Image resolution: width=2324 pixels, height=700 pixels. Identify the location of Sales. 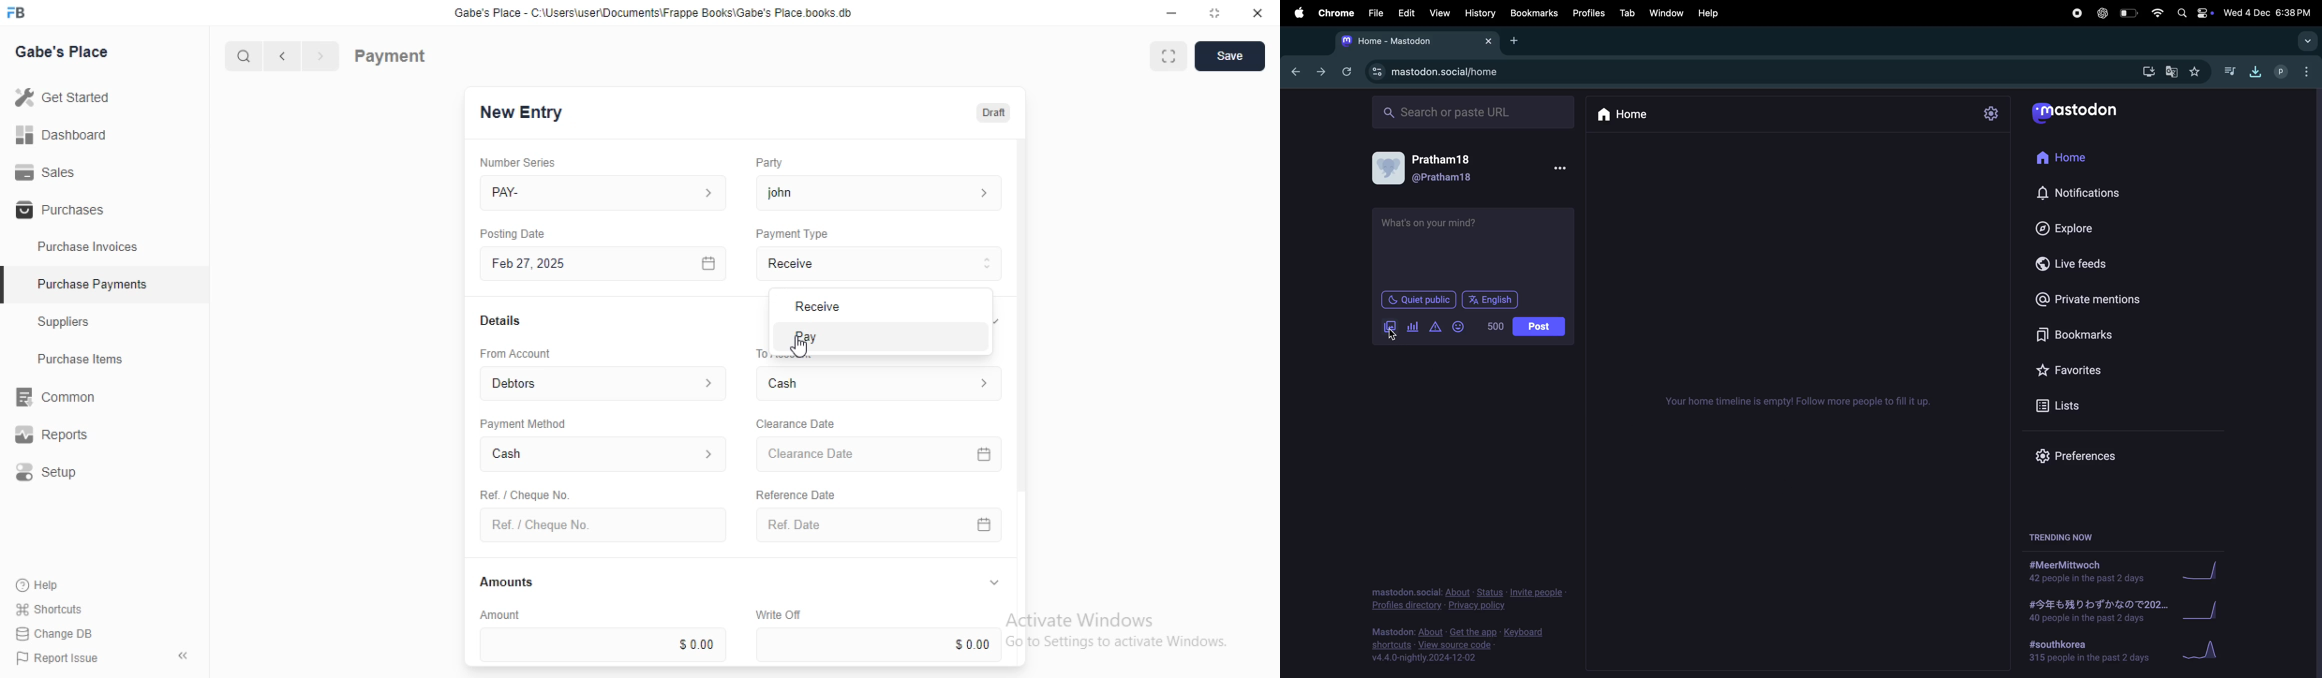
(45, 171).